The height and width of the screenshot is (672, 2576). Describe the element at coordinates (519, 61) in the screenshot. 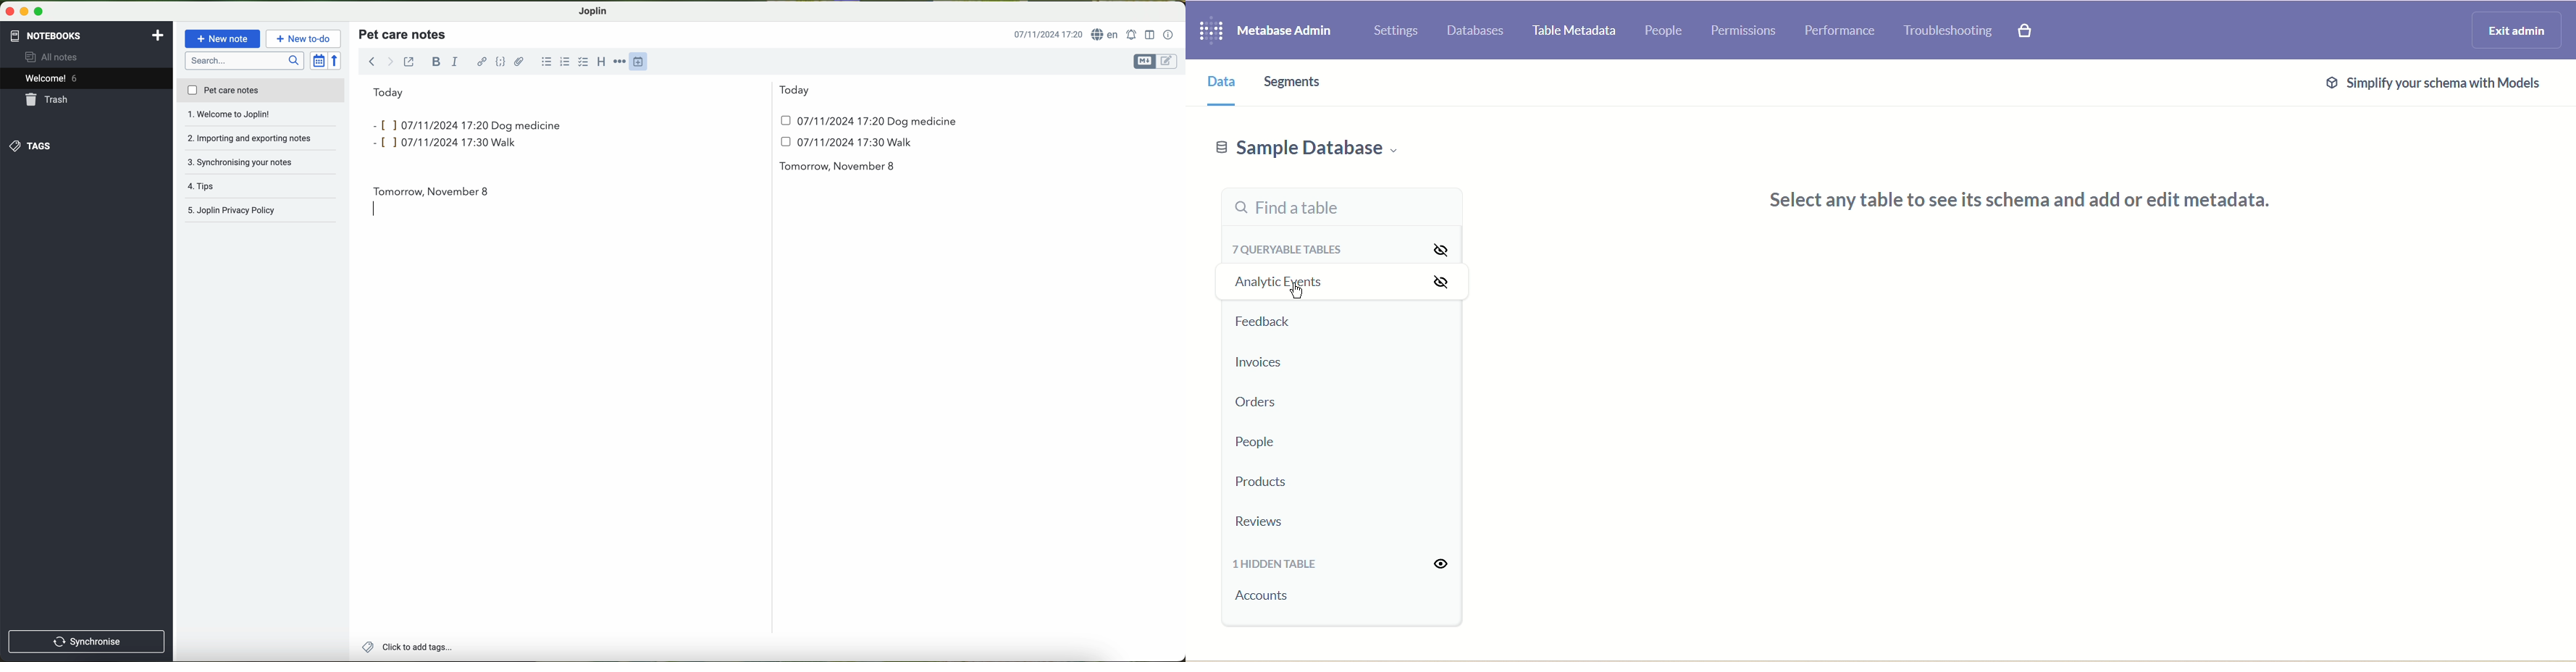

I see `attach file` at that location.